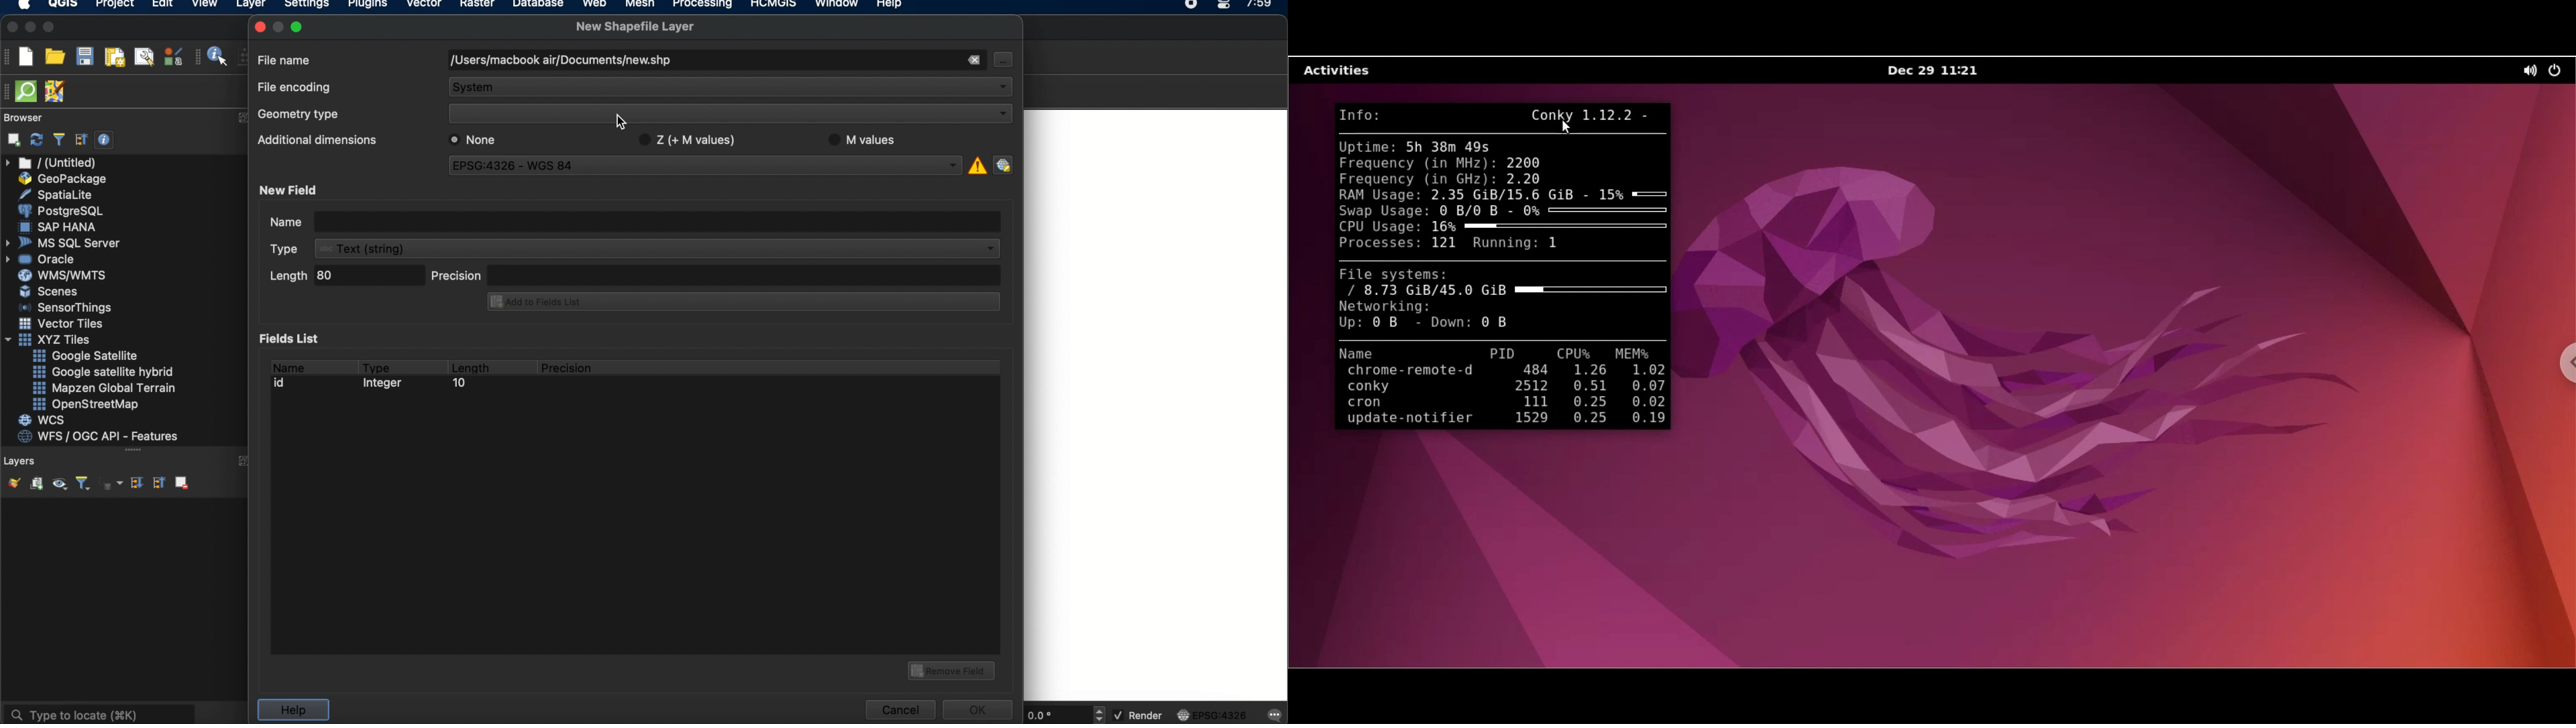 The width and height of the screenshot is (2576, 728). Describe the element at coordinates (1003, 164) in the screenshot. I see `select crs` at that location.